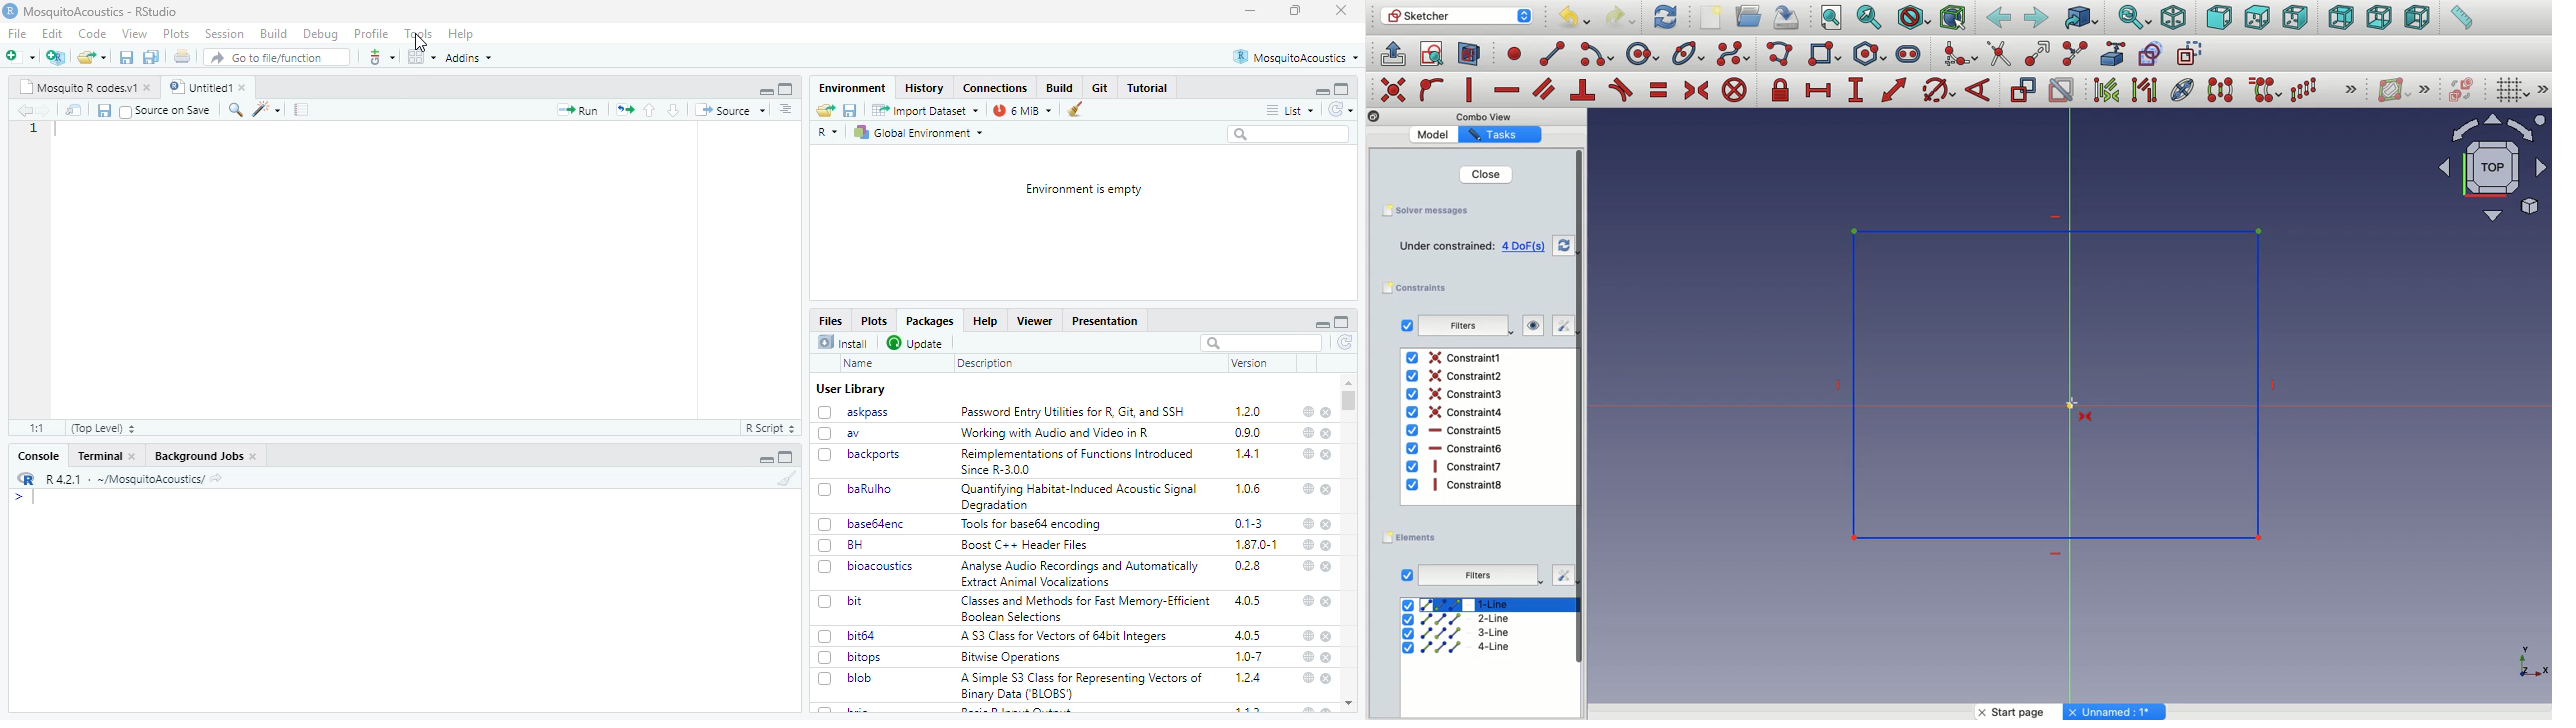 This screenshot has width=2576, height=728. I want to click on open file, so click(21, 57).